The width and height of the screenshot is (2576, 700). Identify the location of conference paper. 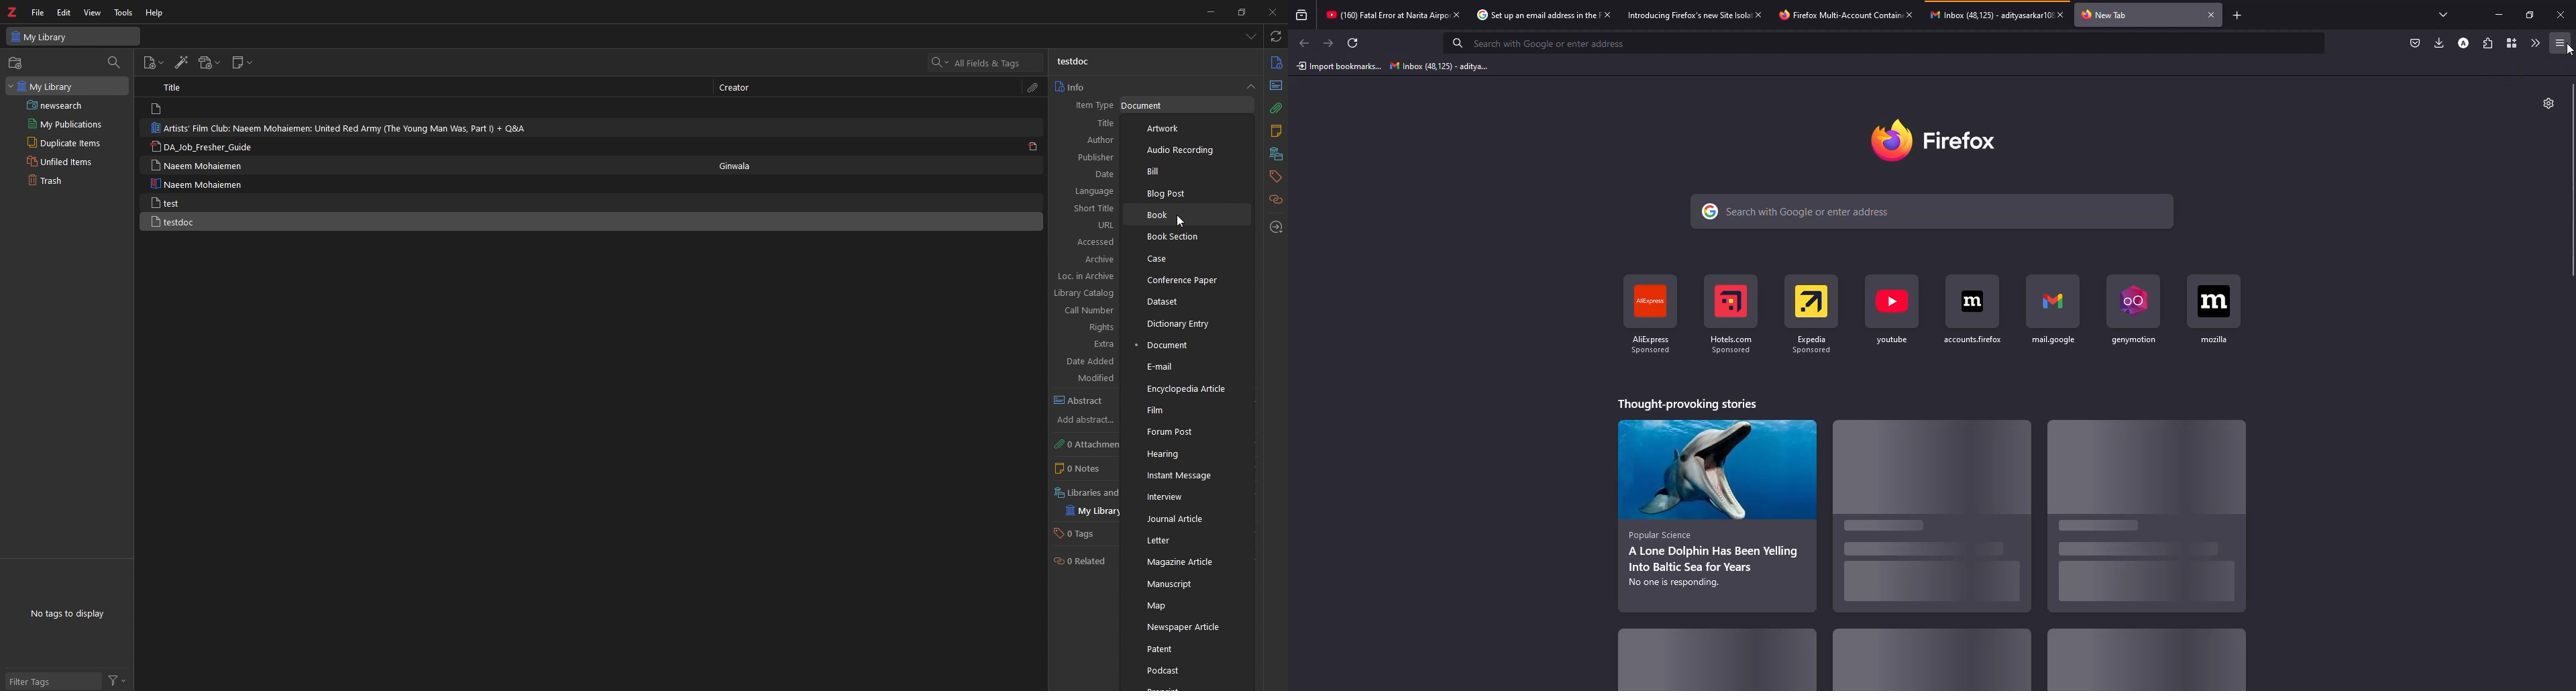
(1189, 280).